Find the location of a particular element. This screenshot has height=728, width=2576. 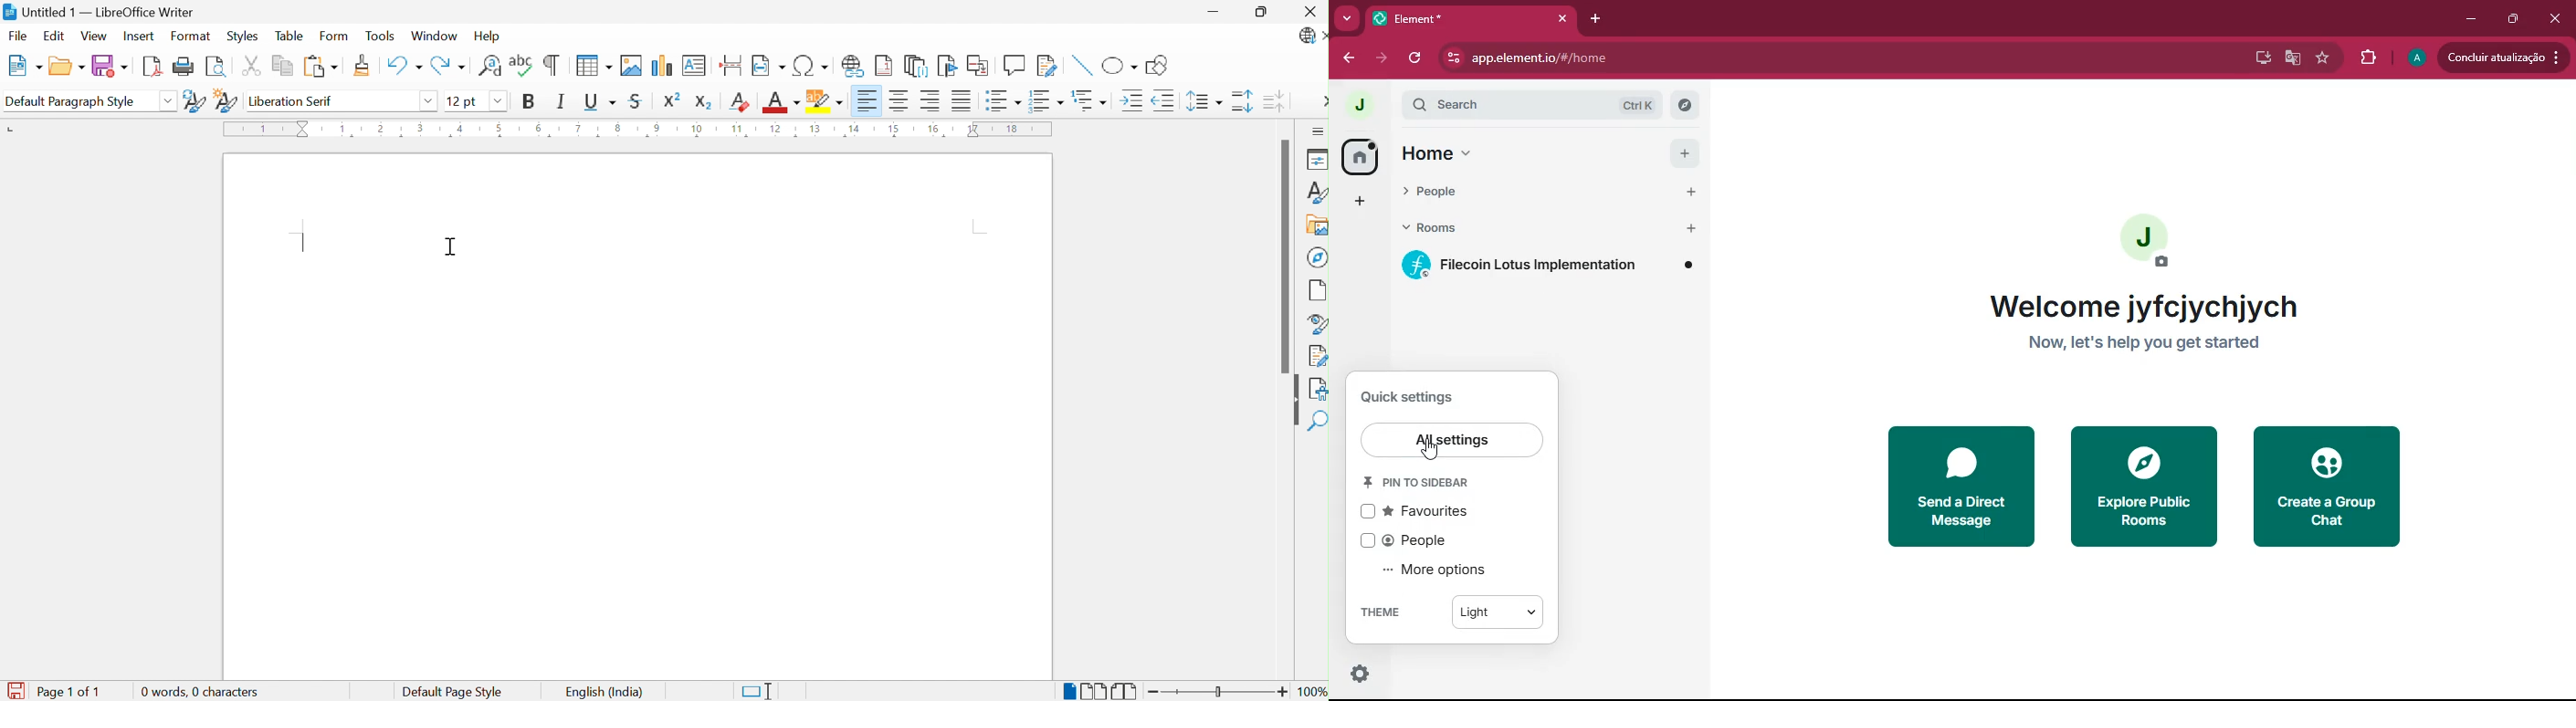

send a direct message is located at coordinates (1961, 487).